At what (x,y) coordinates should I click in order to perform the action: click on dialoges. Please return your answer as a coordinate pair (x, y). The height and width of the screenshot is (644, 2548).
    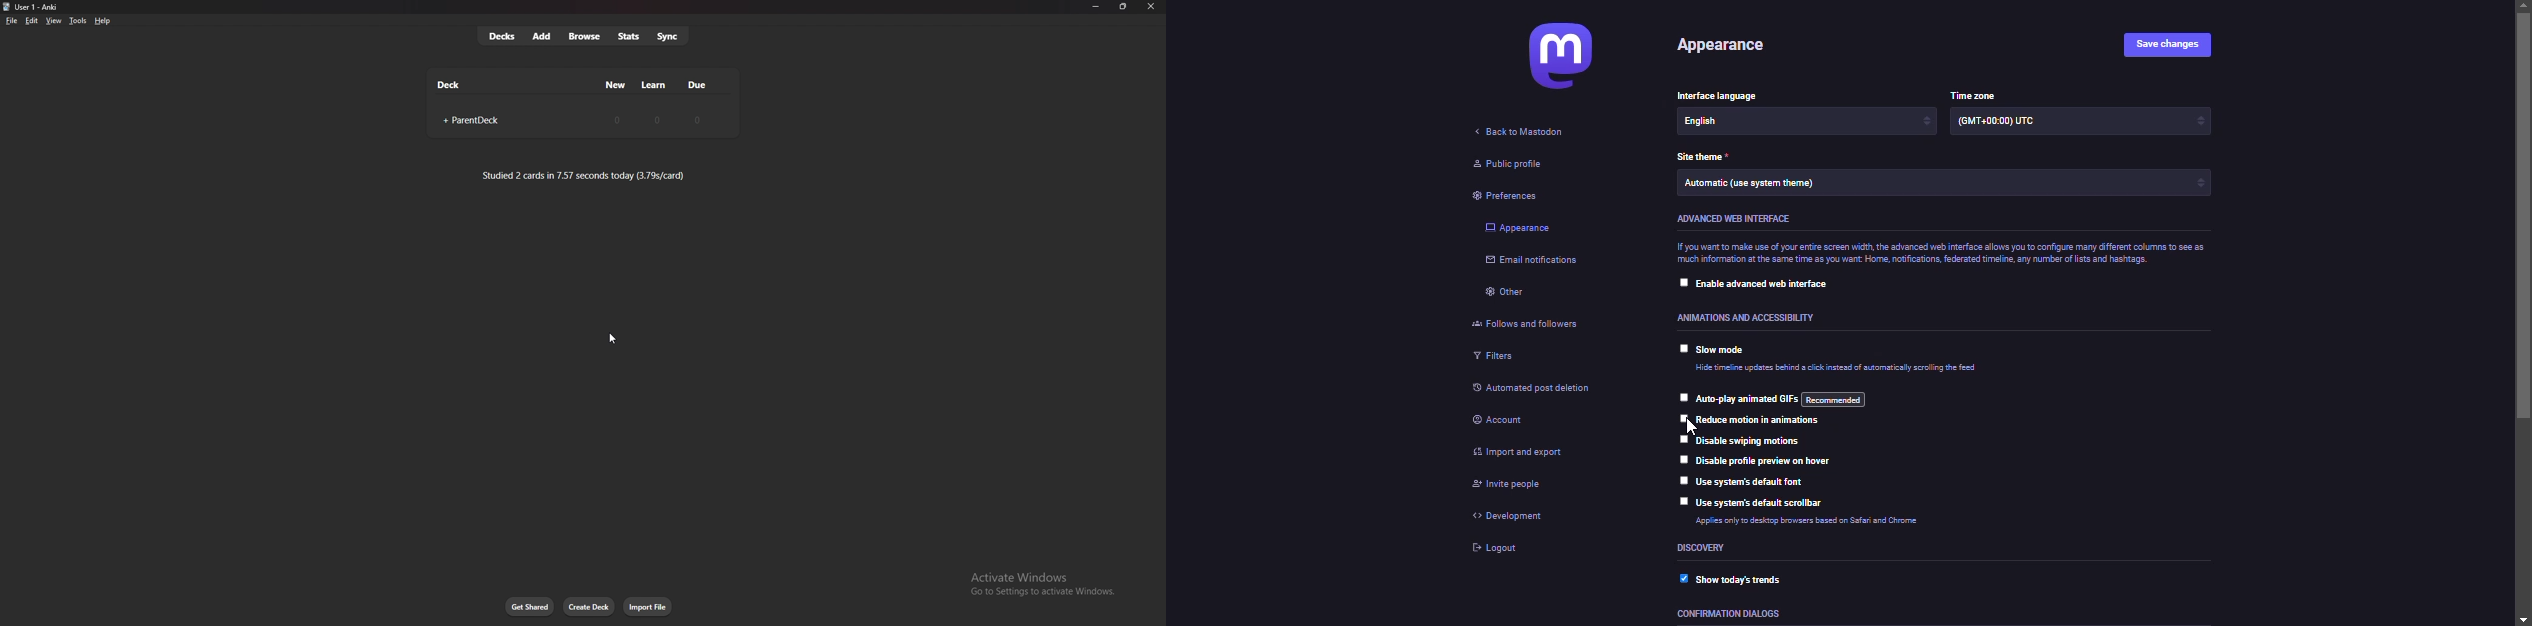
    Looking at the image, I should click on (1724, 615).